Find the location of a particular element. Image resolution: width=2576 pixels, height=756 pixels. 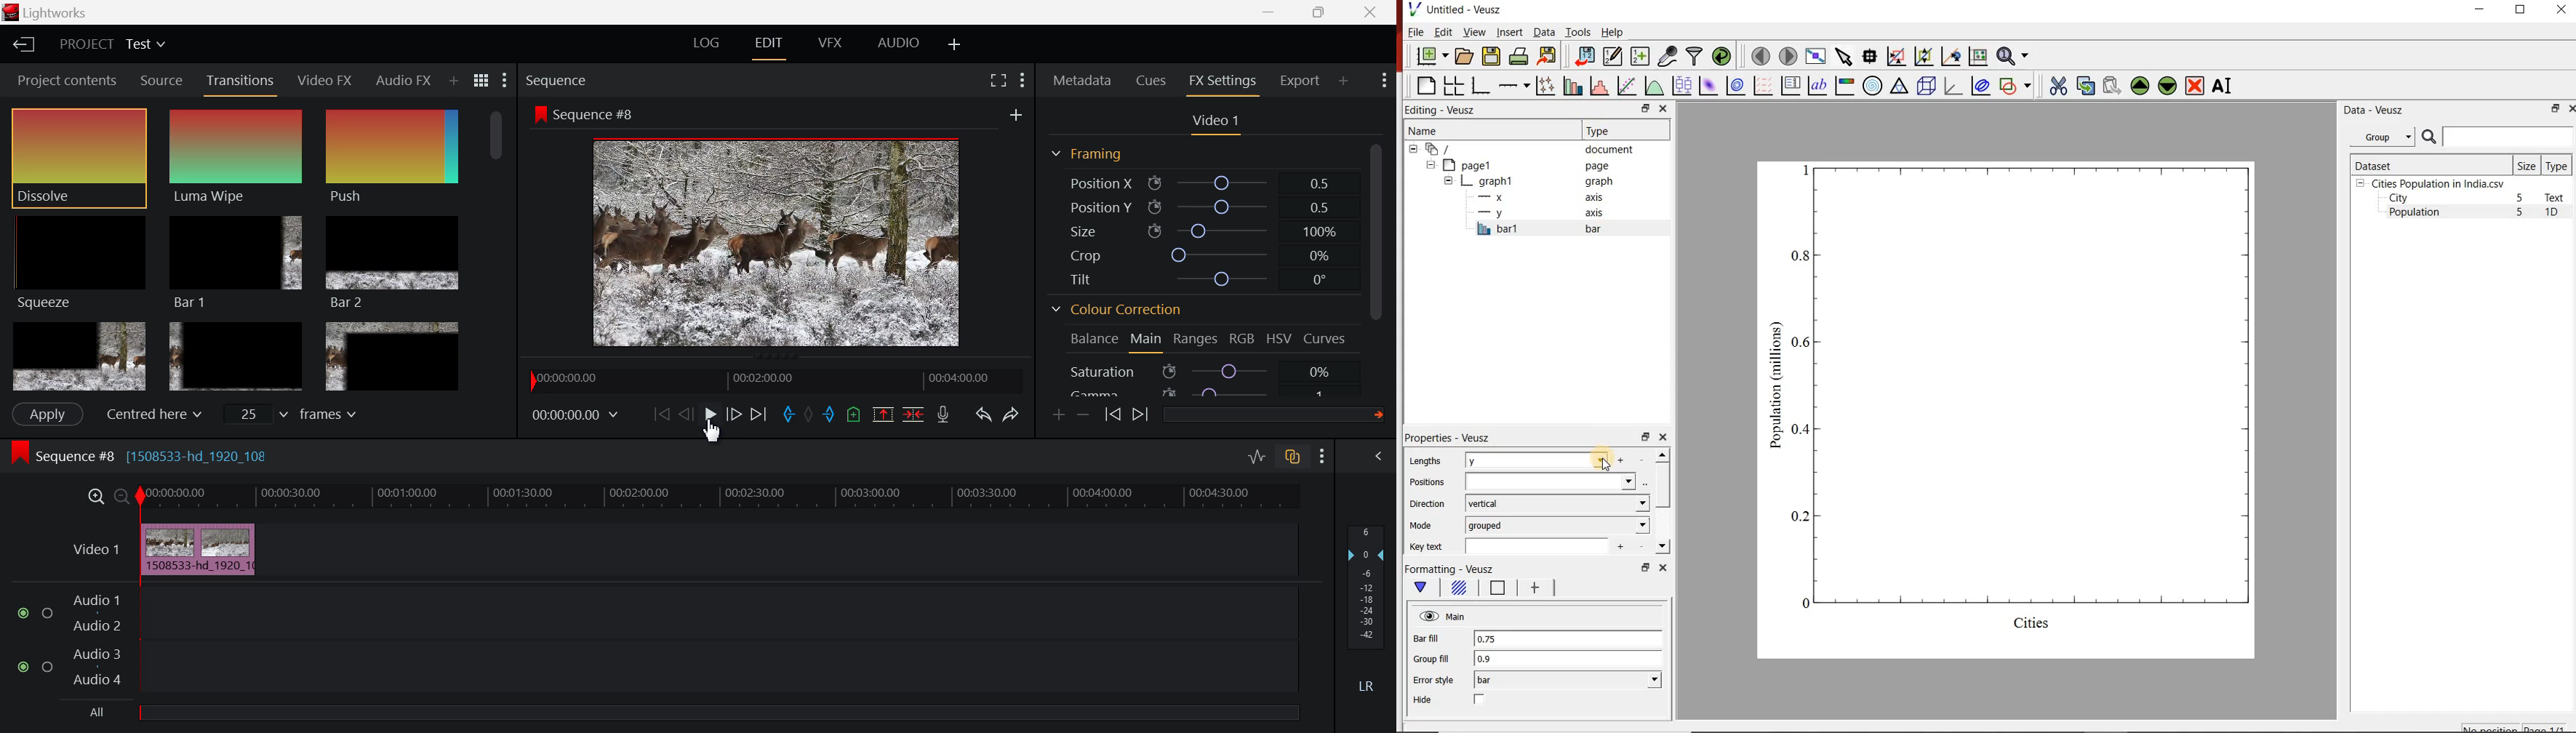

restore is located at coordinates (1644, 436).